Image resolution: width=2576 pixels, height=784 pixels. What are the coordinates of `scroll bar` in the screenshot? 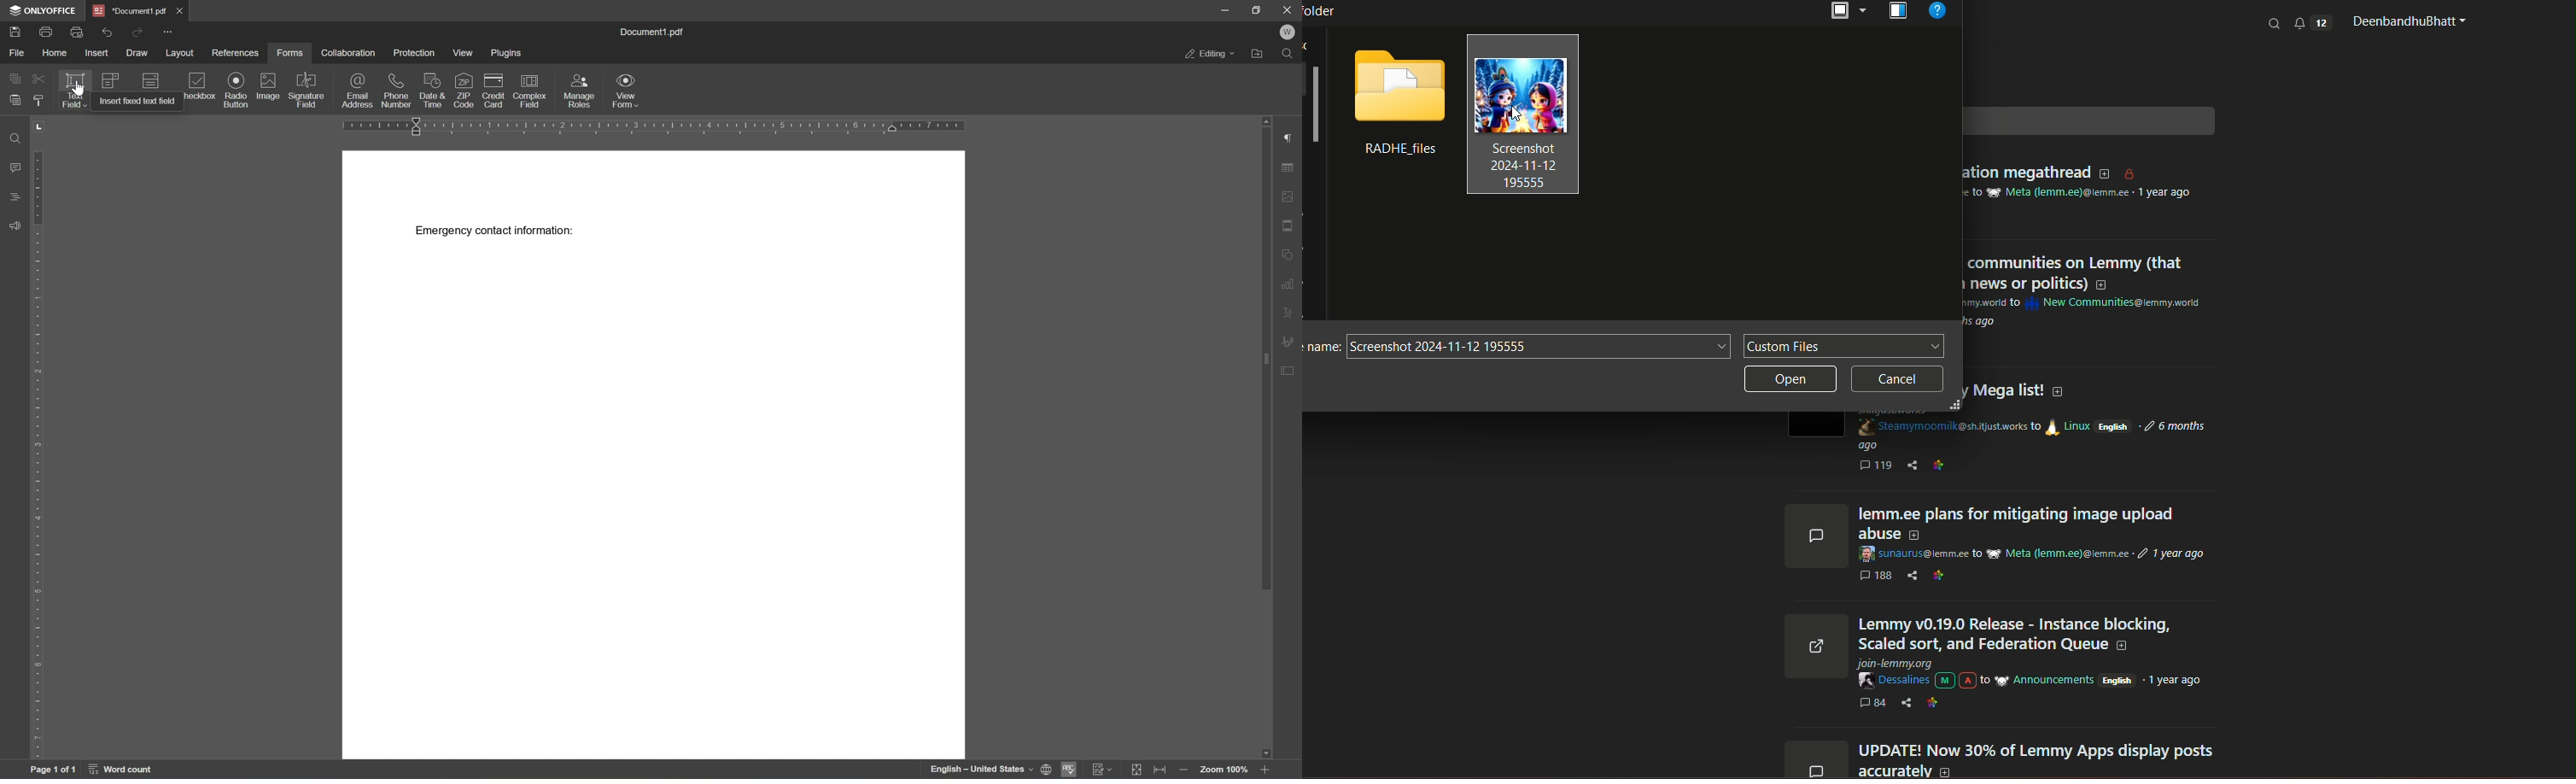 It's located at (1267, 359).